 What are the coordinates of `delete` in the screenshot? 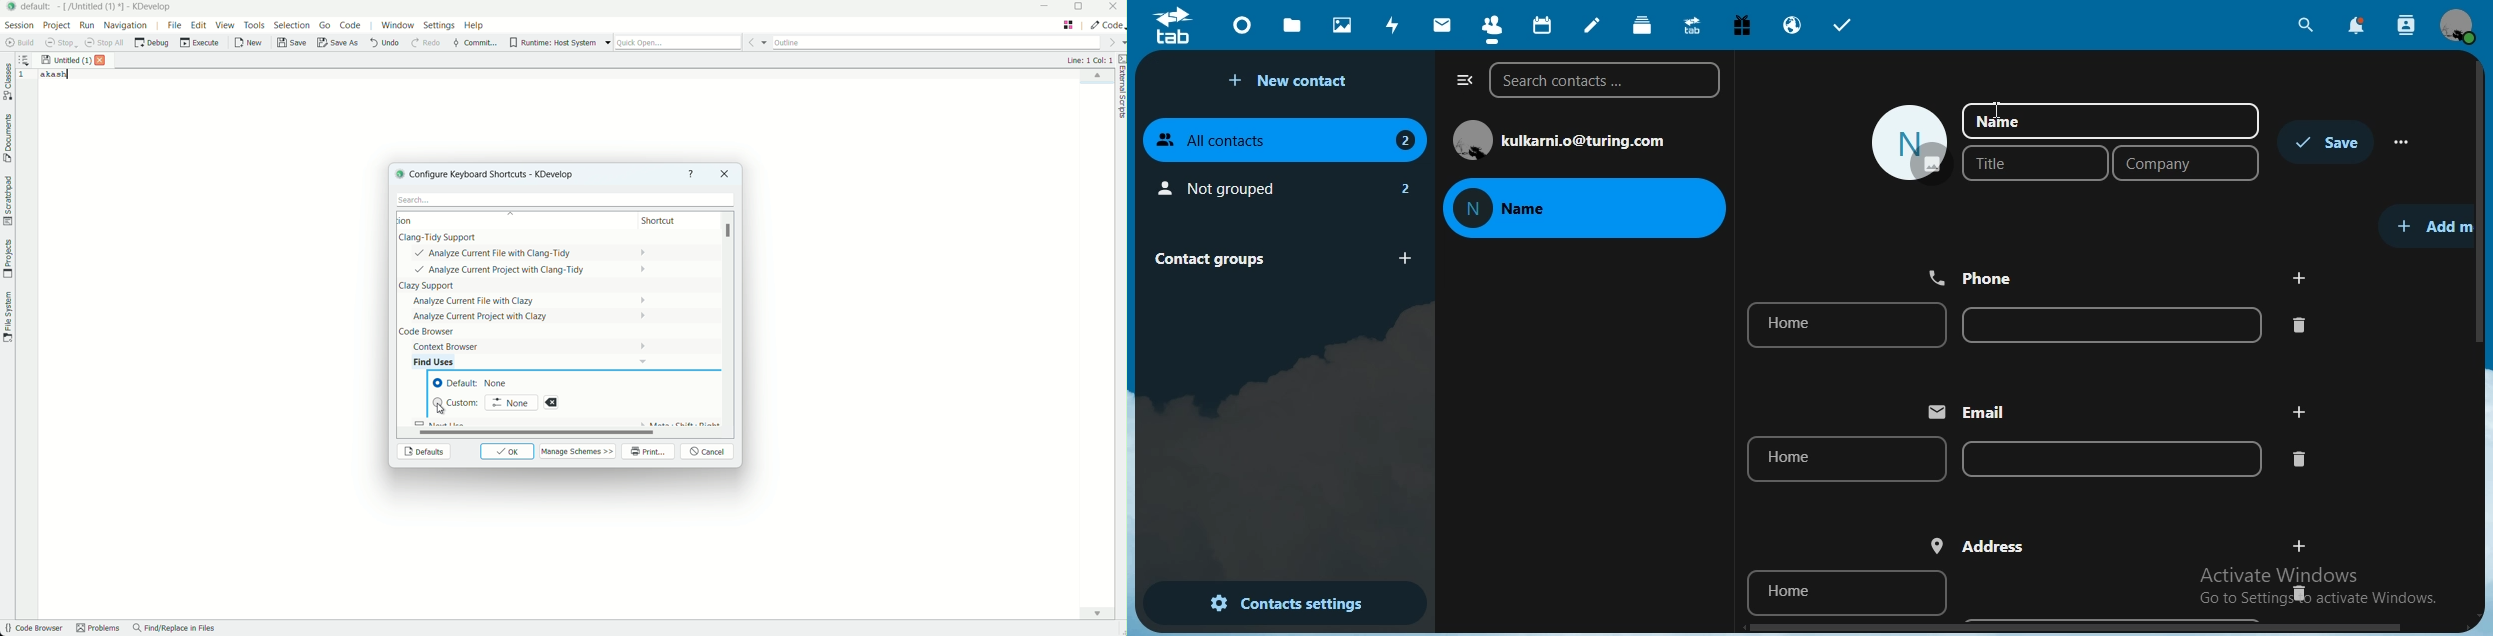 It's located at (2301, 324).